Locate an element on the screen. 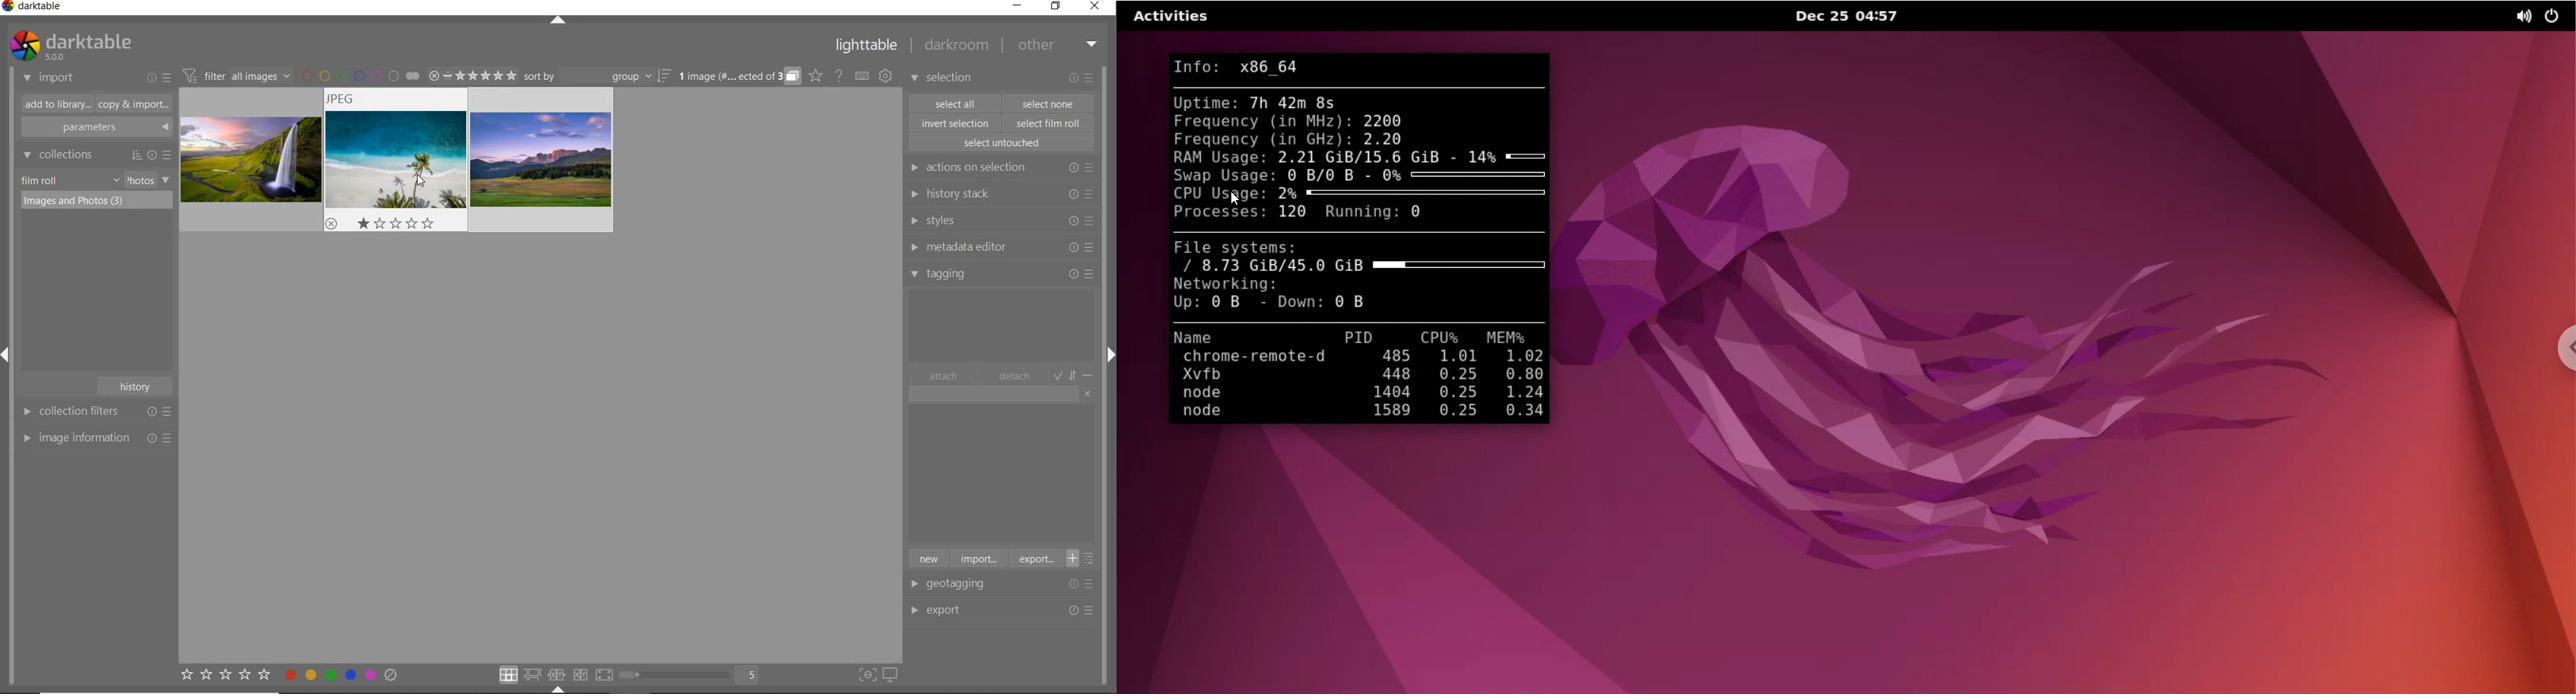 The image size is (2576, 700). toggle color label of selected images is located at coordinates (342, 674).